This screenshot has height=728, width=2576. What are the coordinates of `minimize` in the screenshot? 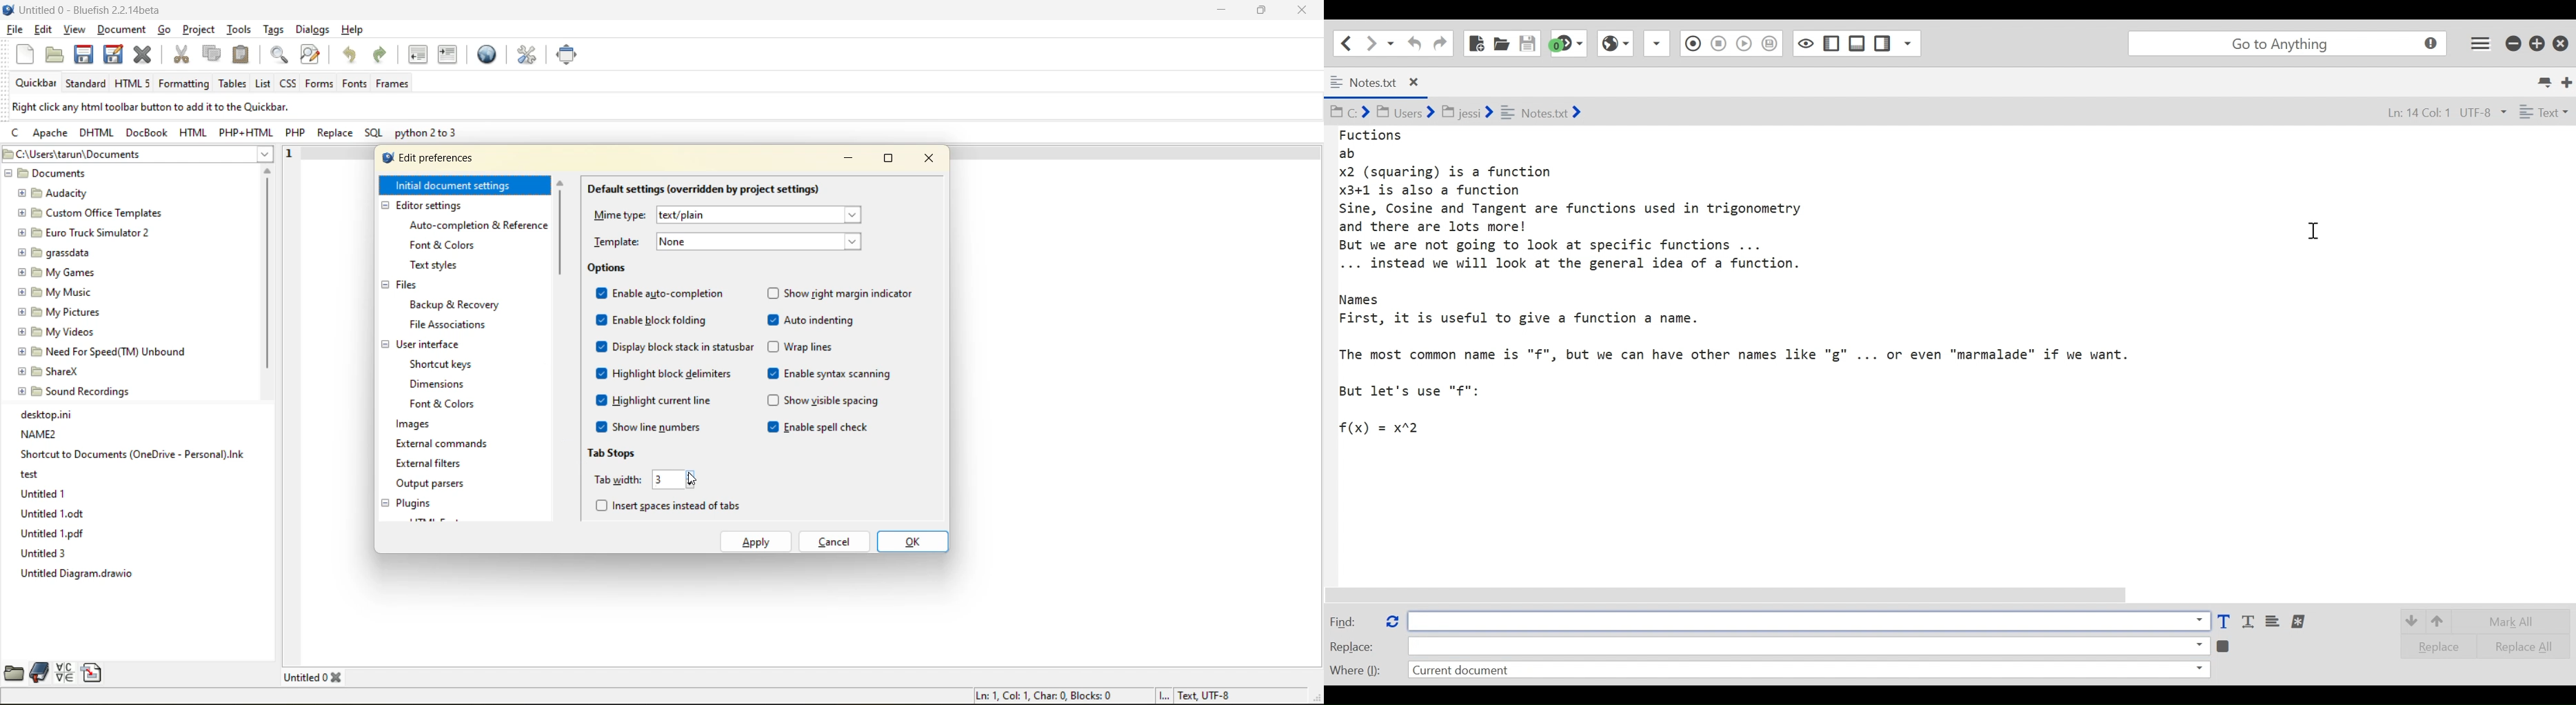 It's located at (2515, 42).